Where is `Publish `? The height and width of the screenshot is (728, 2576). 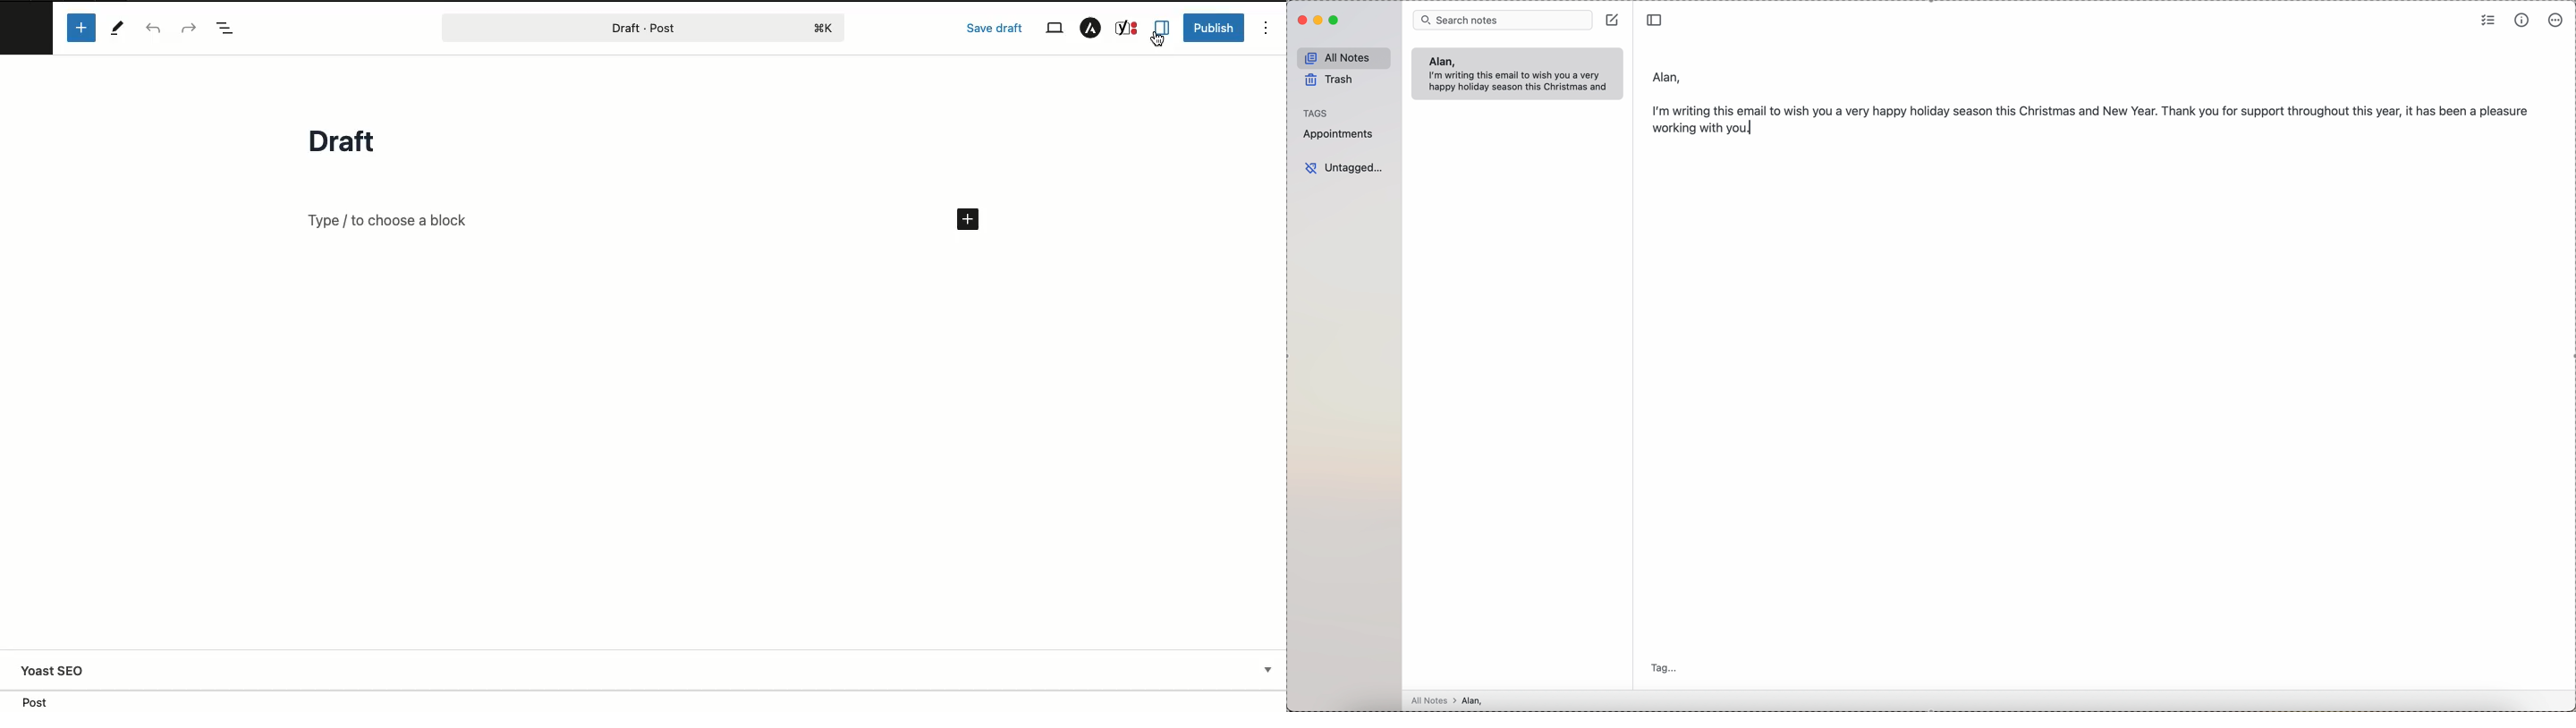 Publish  is located at coordinates (1216, 29).